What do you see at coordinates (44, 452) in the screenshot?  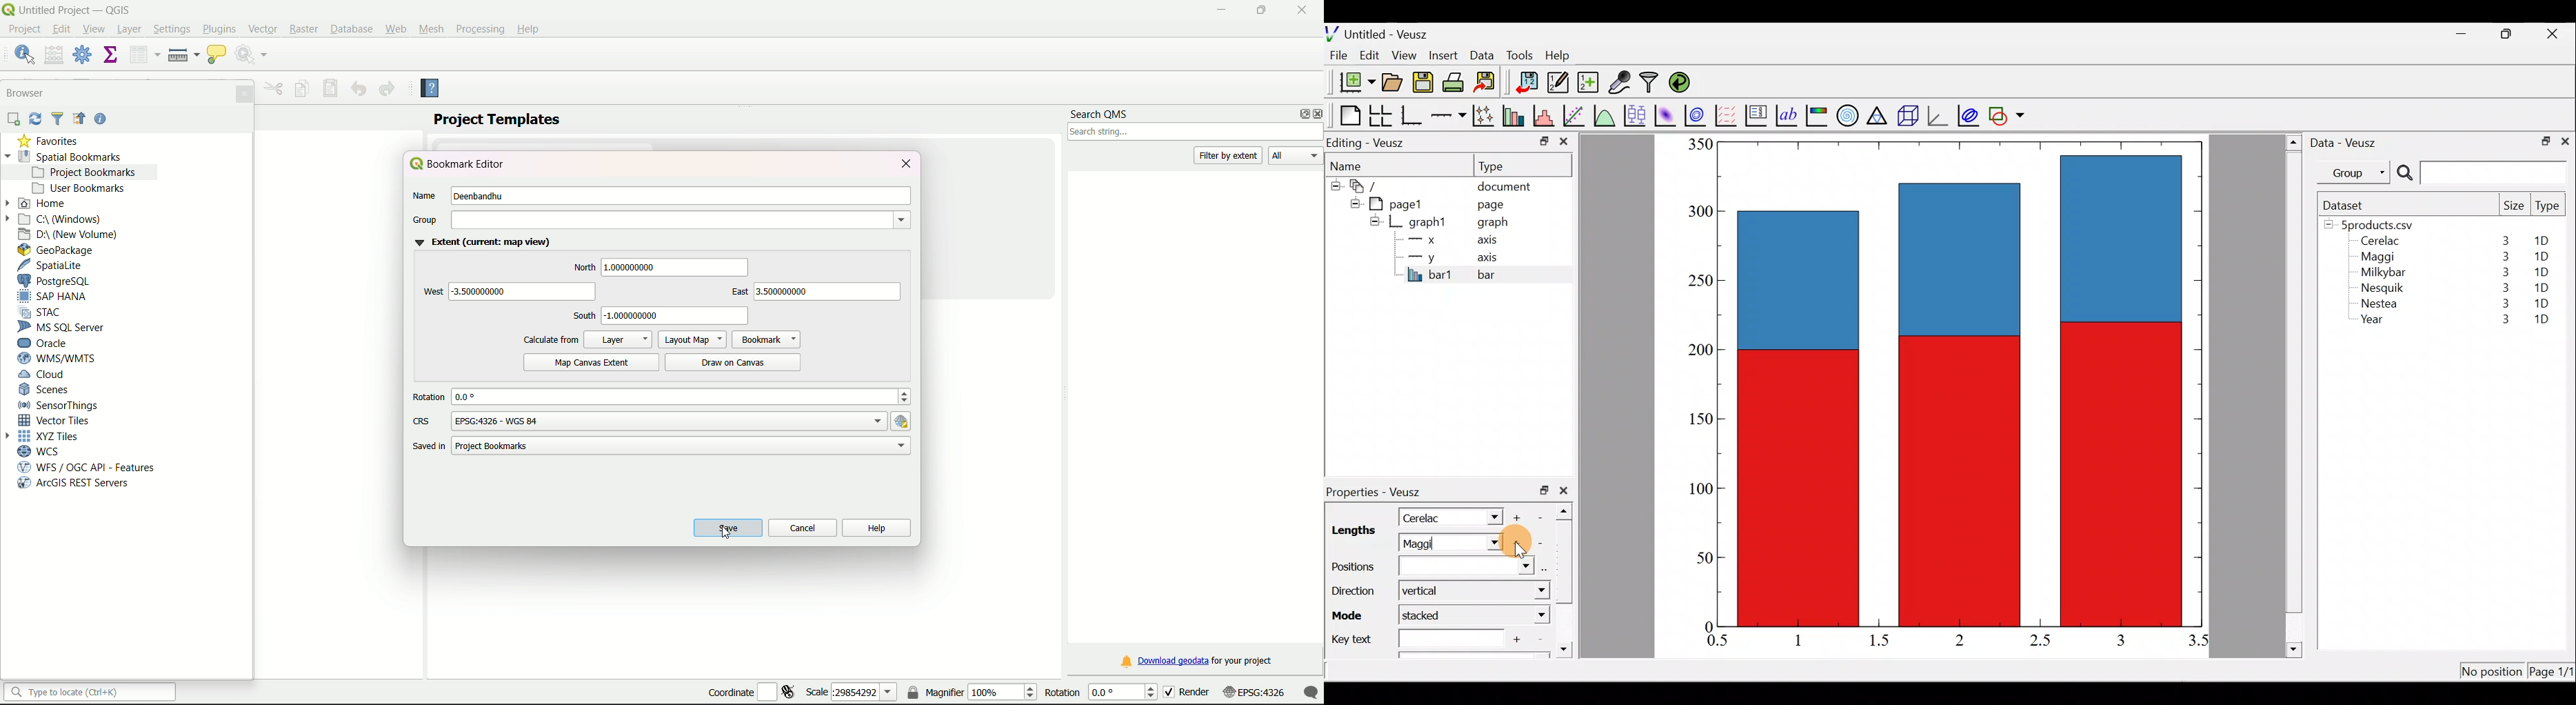 I see `WCS` at bounding box center [44, 452].